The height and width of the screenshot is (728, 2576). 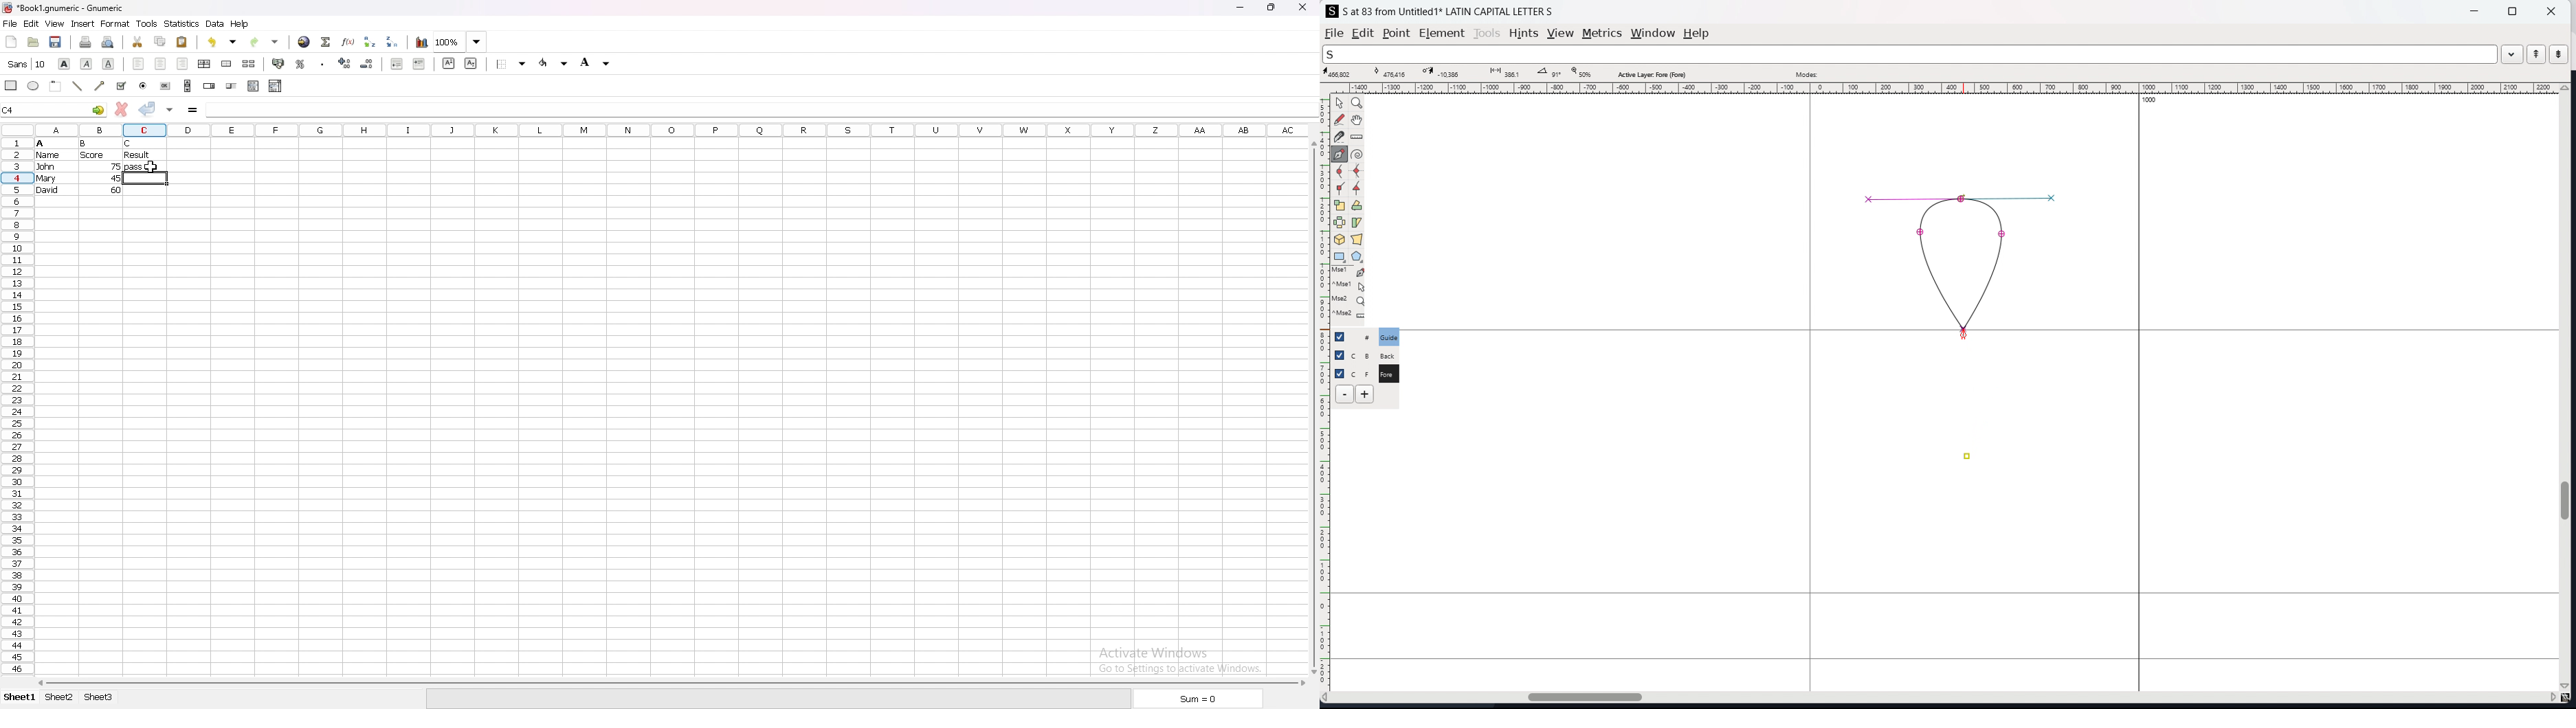 I want to click on split merged cell, so click(x=249, y=64).